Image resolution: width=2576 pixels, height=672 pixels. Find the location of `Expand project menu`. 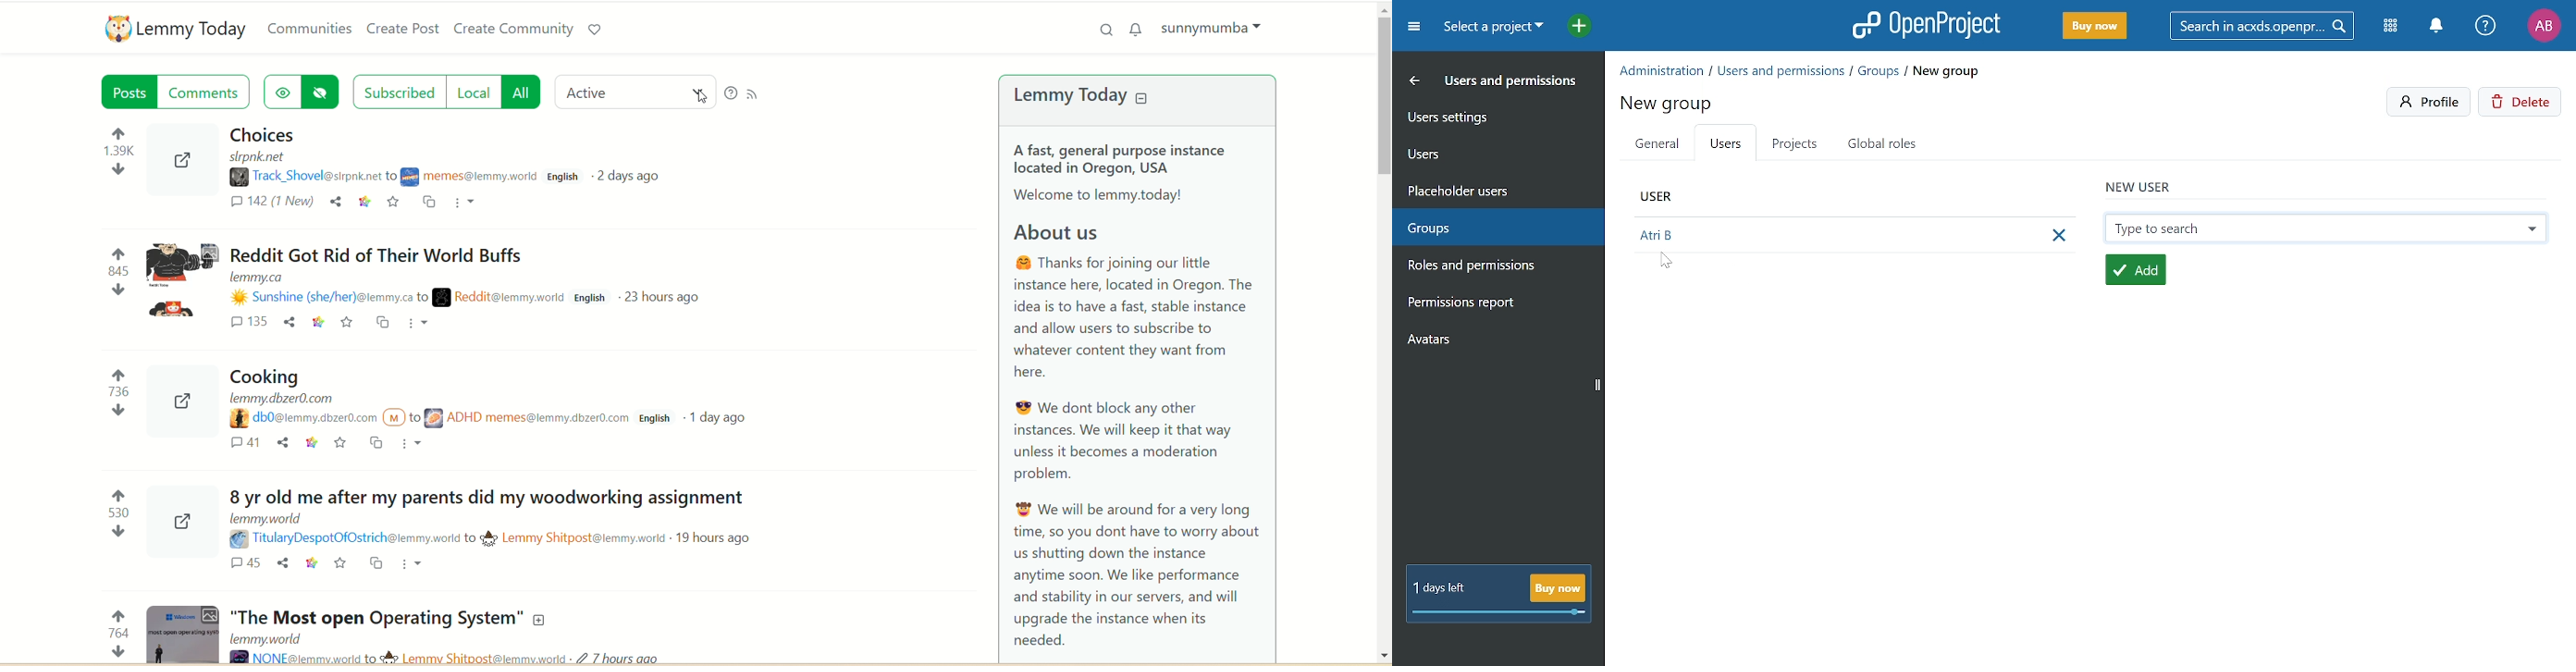

Expand project menu is located at coordinates (1413, 26).